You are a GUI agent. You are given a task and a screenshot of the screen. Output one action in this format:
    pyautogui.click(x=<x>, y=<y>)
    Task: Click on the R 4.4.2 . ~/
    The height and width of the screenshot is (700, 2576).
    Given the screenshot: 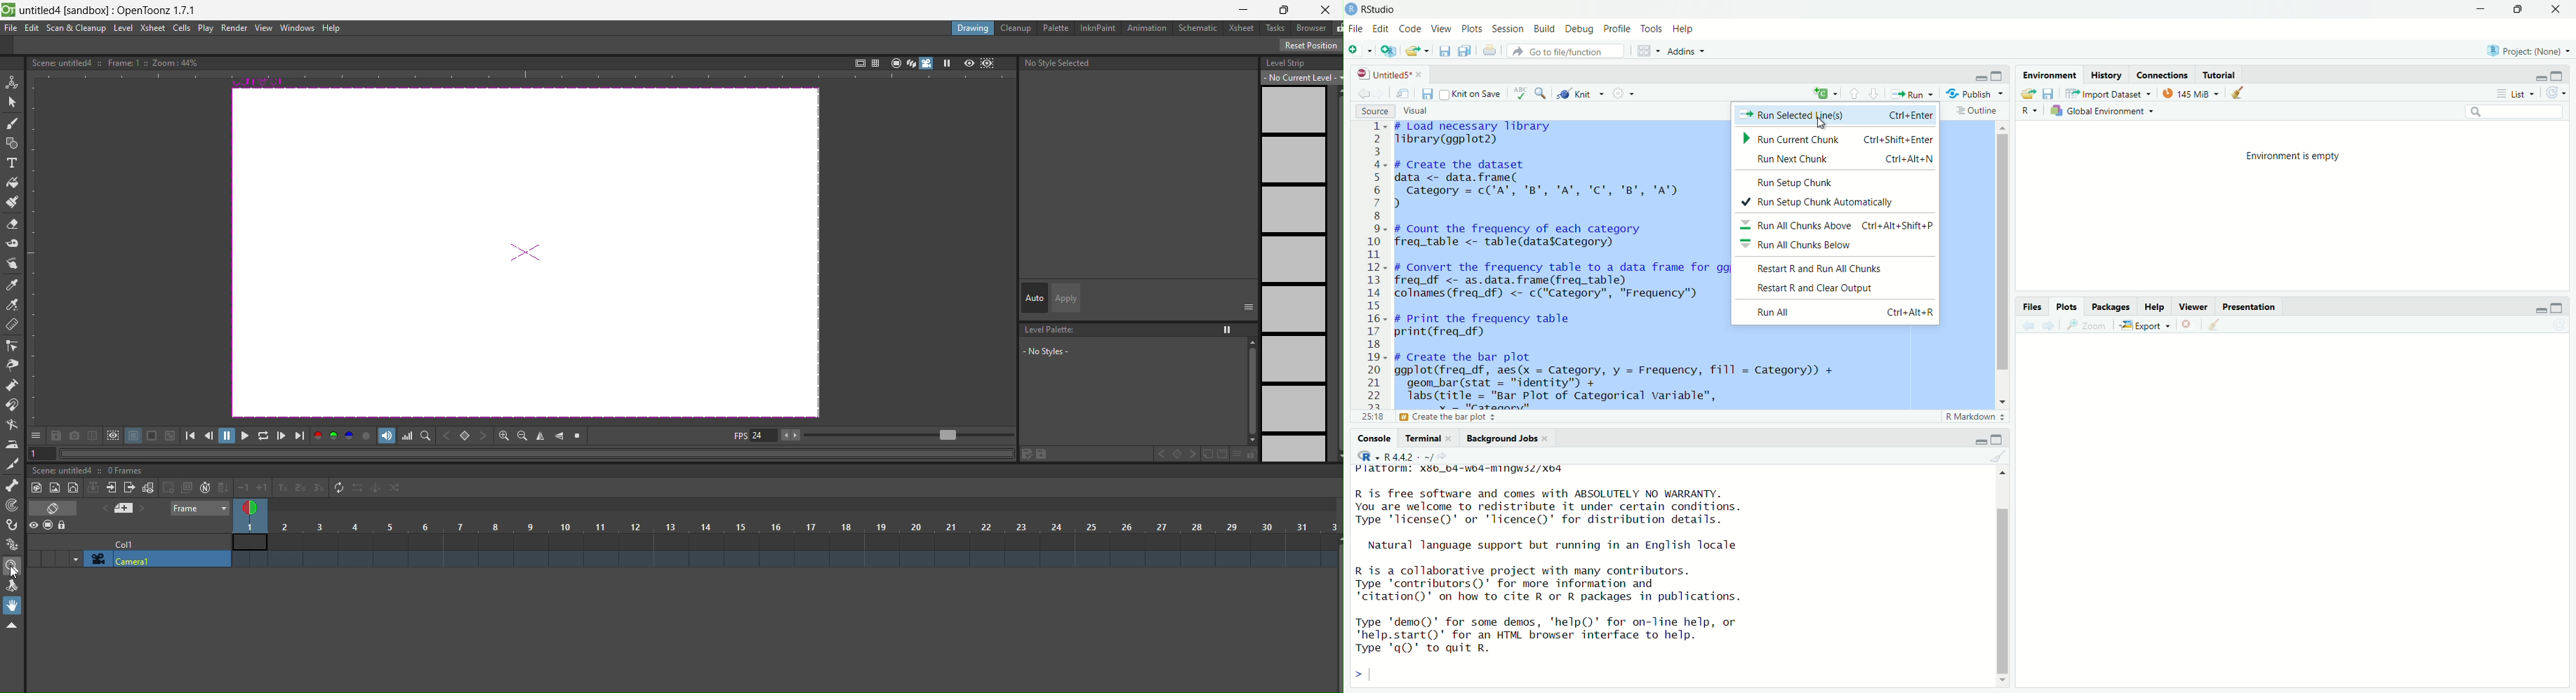 What is the action you would take?
    pyautogui.click(x=1410, y=457)
    